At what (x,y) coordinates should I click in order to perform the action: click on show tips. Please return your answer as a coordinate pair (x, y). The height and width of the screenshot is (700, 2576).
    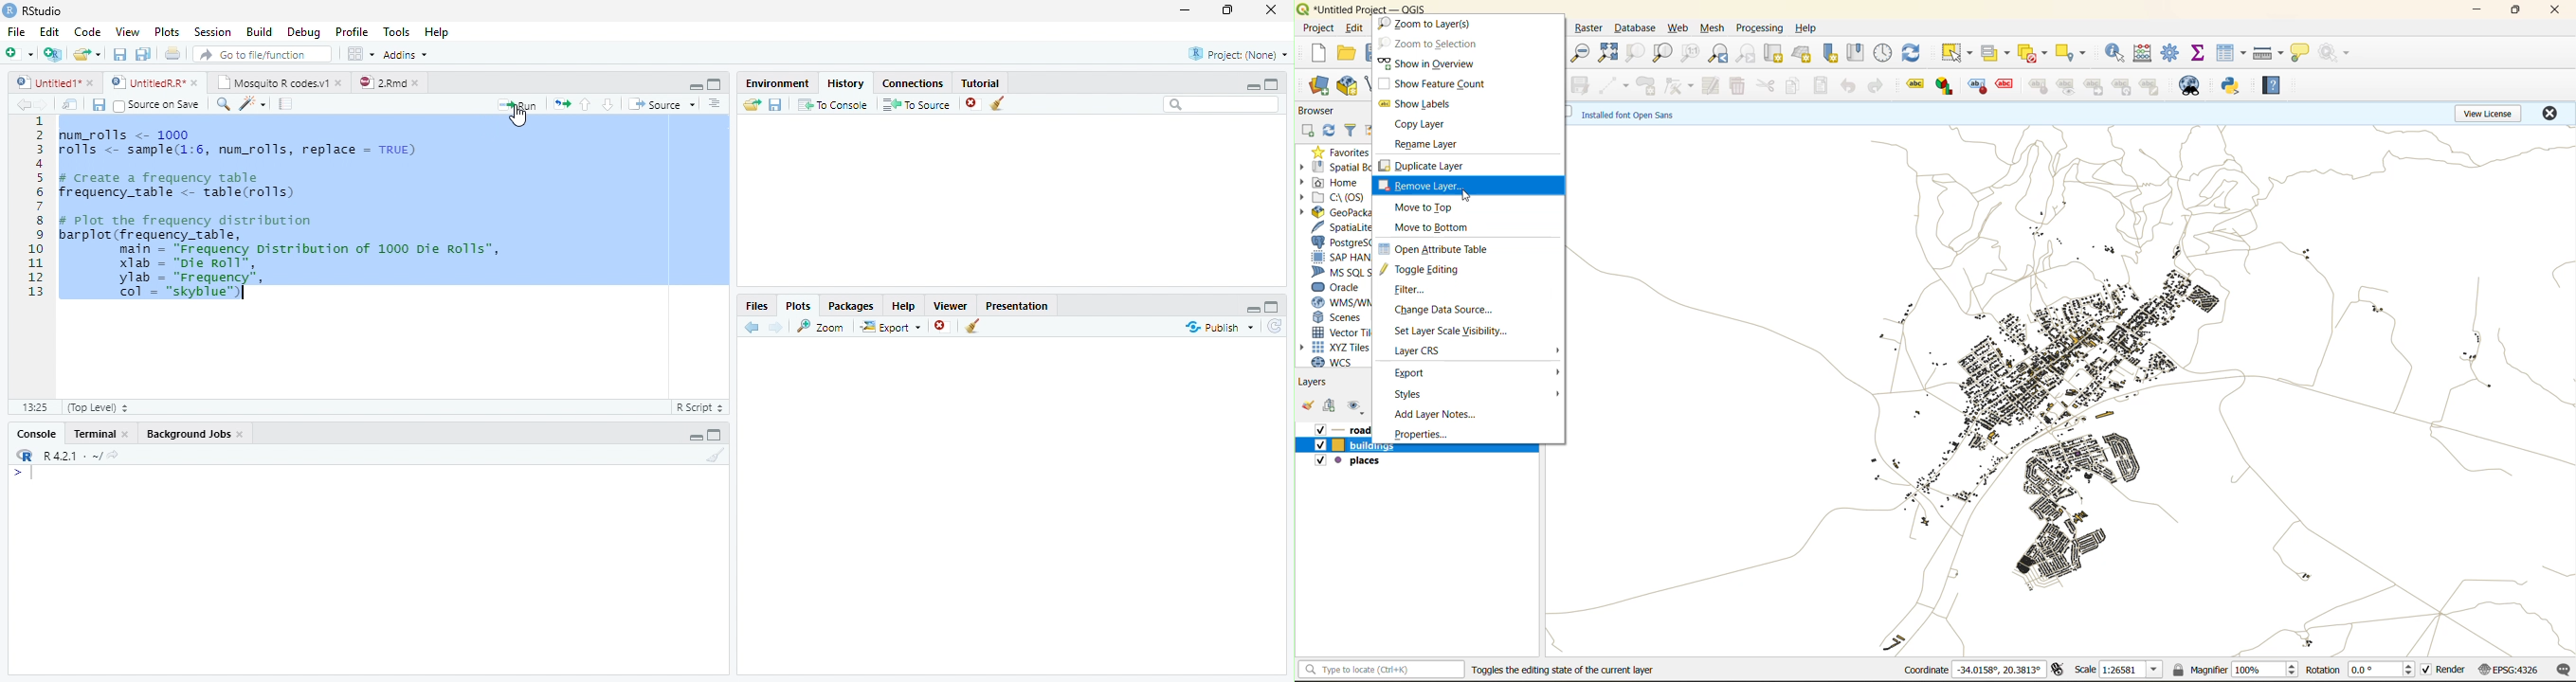
    Looking at the image, I should click on (2300, 54).